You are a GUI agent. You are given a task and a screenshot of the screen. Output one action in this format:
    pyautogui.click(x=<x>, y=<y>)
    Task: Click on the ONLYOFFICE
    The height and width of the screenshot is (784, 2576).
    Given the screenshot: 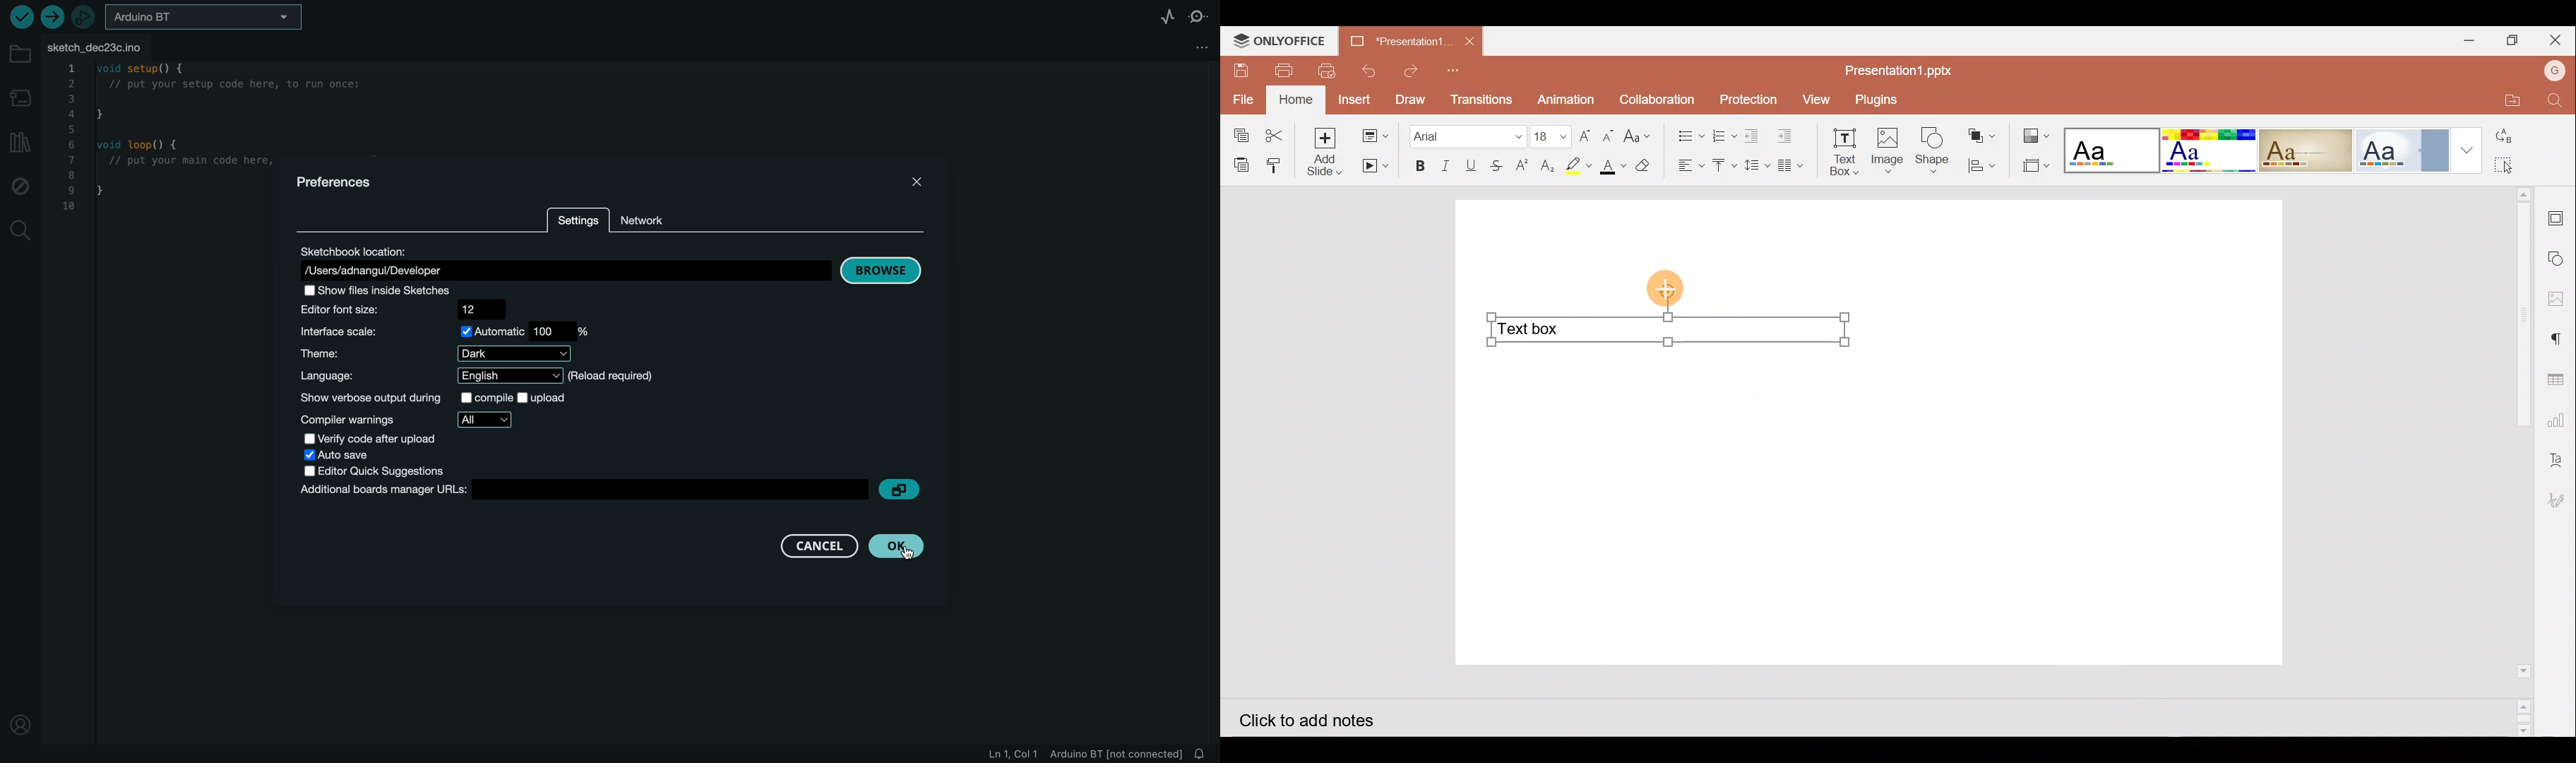 What is the action you would take?
    pyautogui.click(x=1277, y=40)
    